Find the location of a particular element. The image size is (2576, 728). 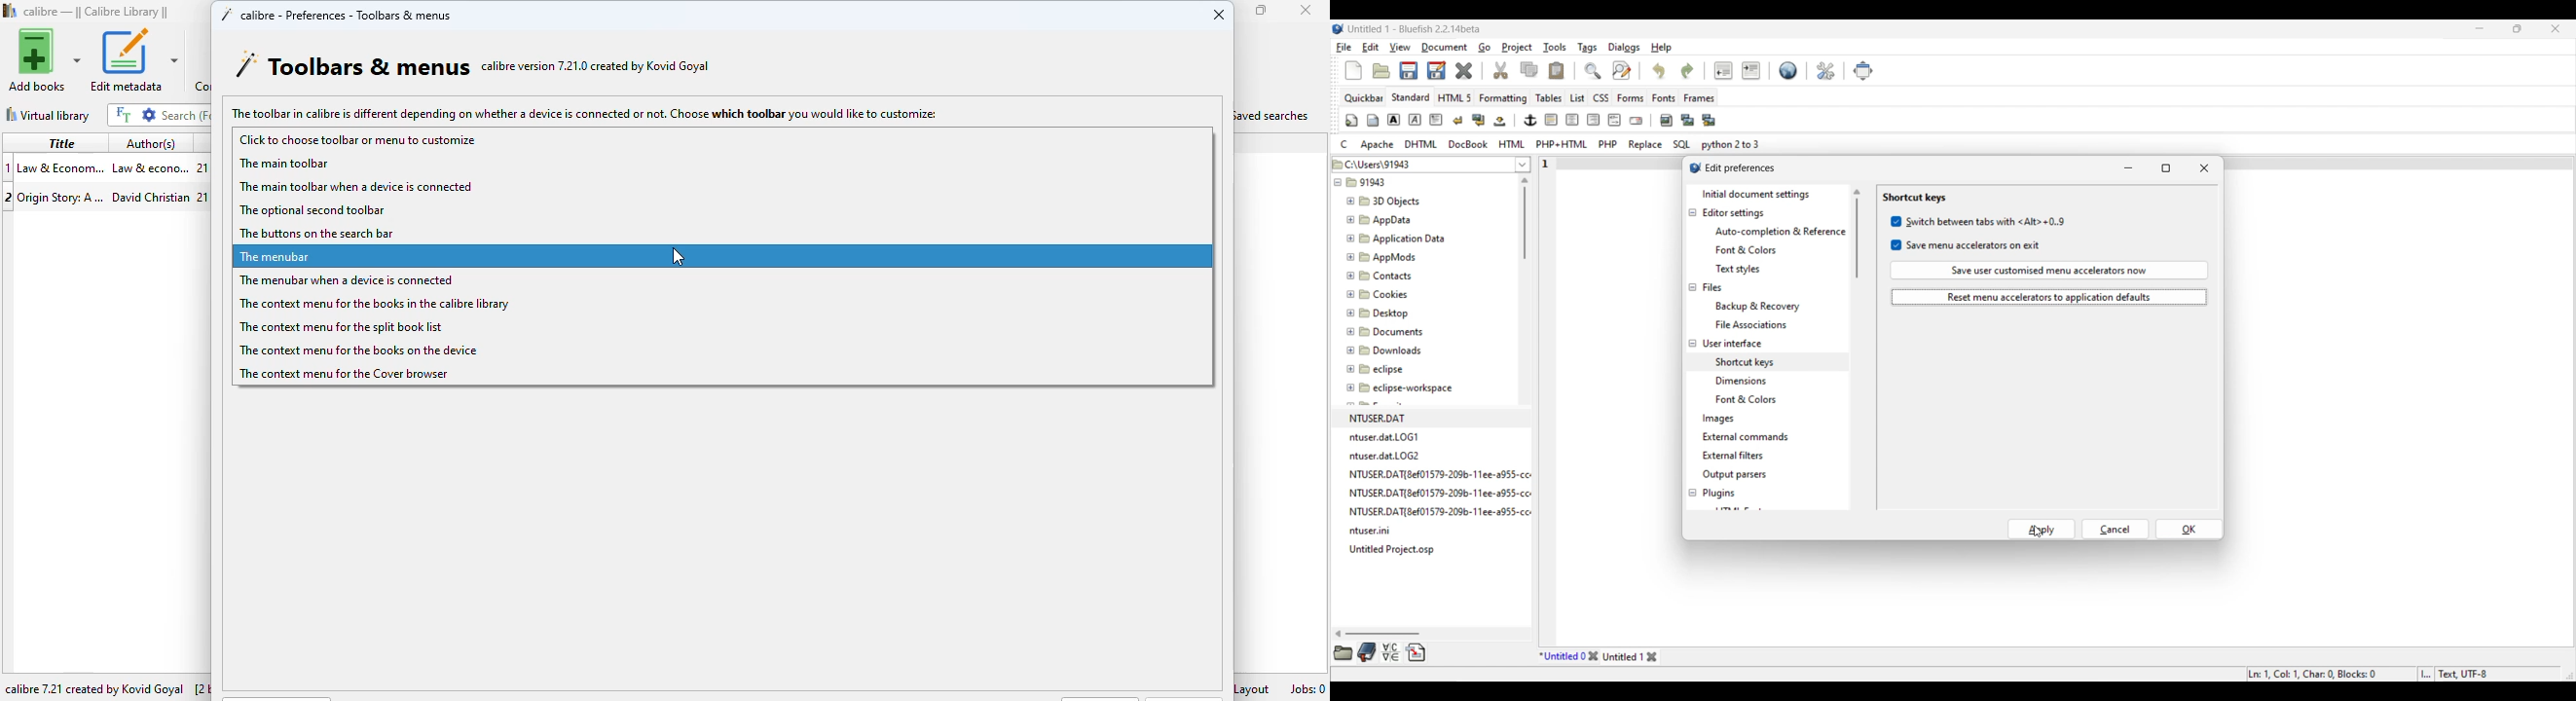

Minimize is located at coordinates (2128, 168).